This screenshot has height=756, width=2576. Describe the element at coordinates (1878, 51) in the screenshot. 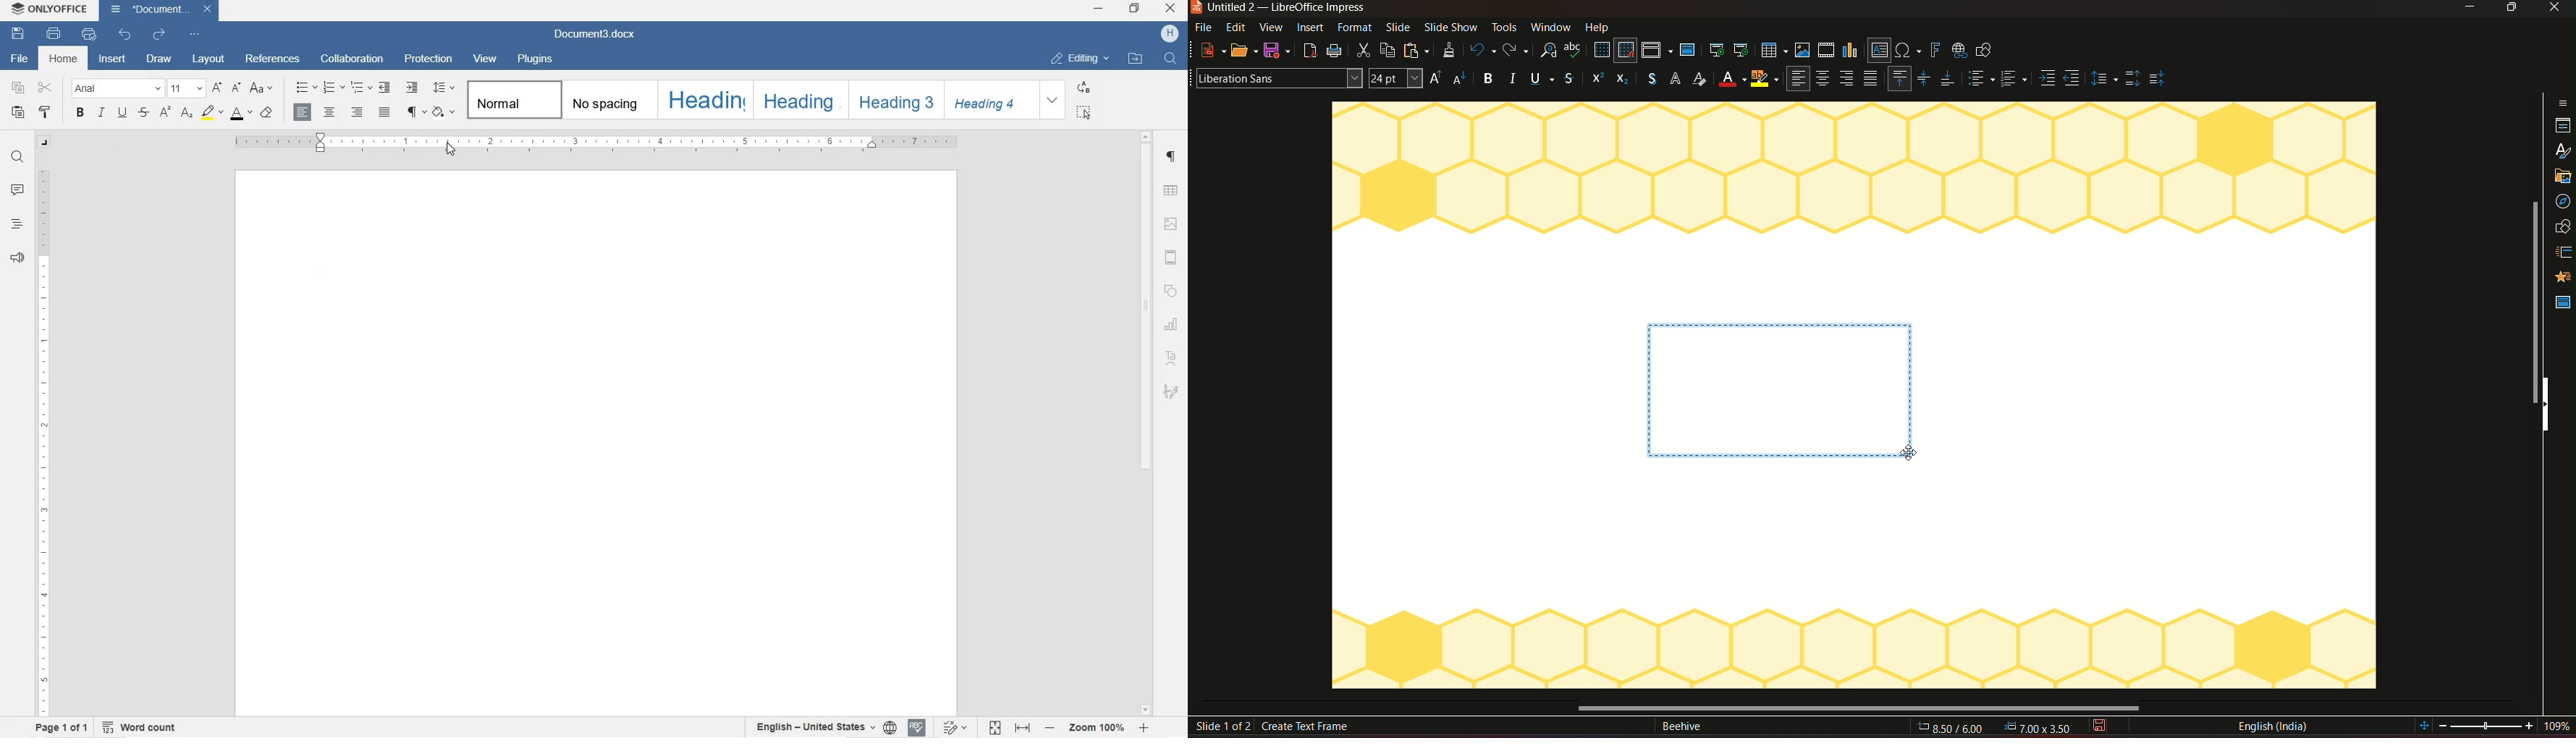

I see `insert text box` at that location.